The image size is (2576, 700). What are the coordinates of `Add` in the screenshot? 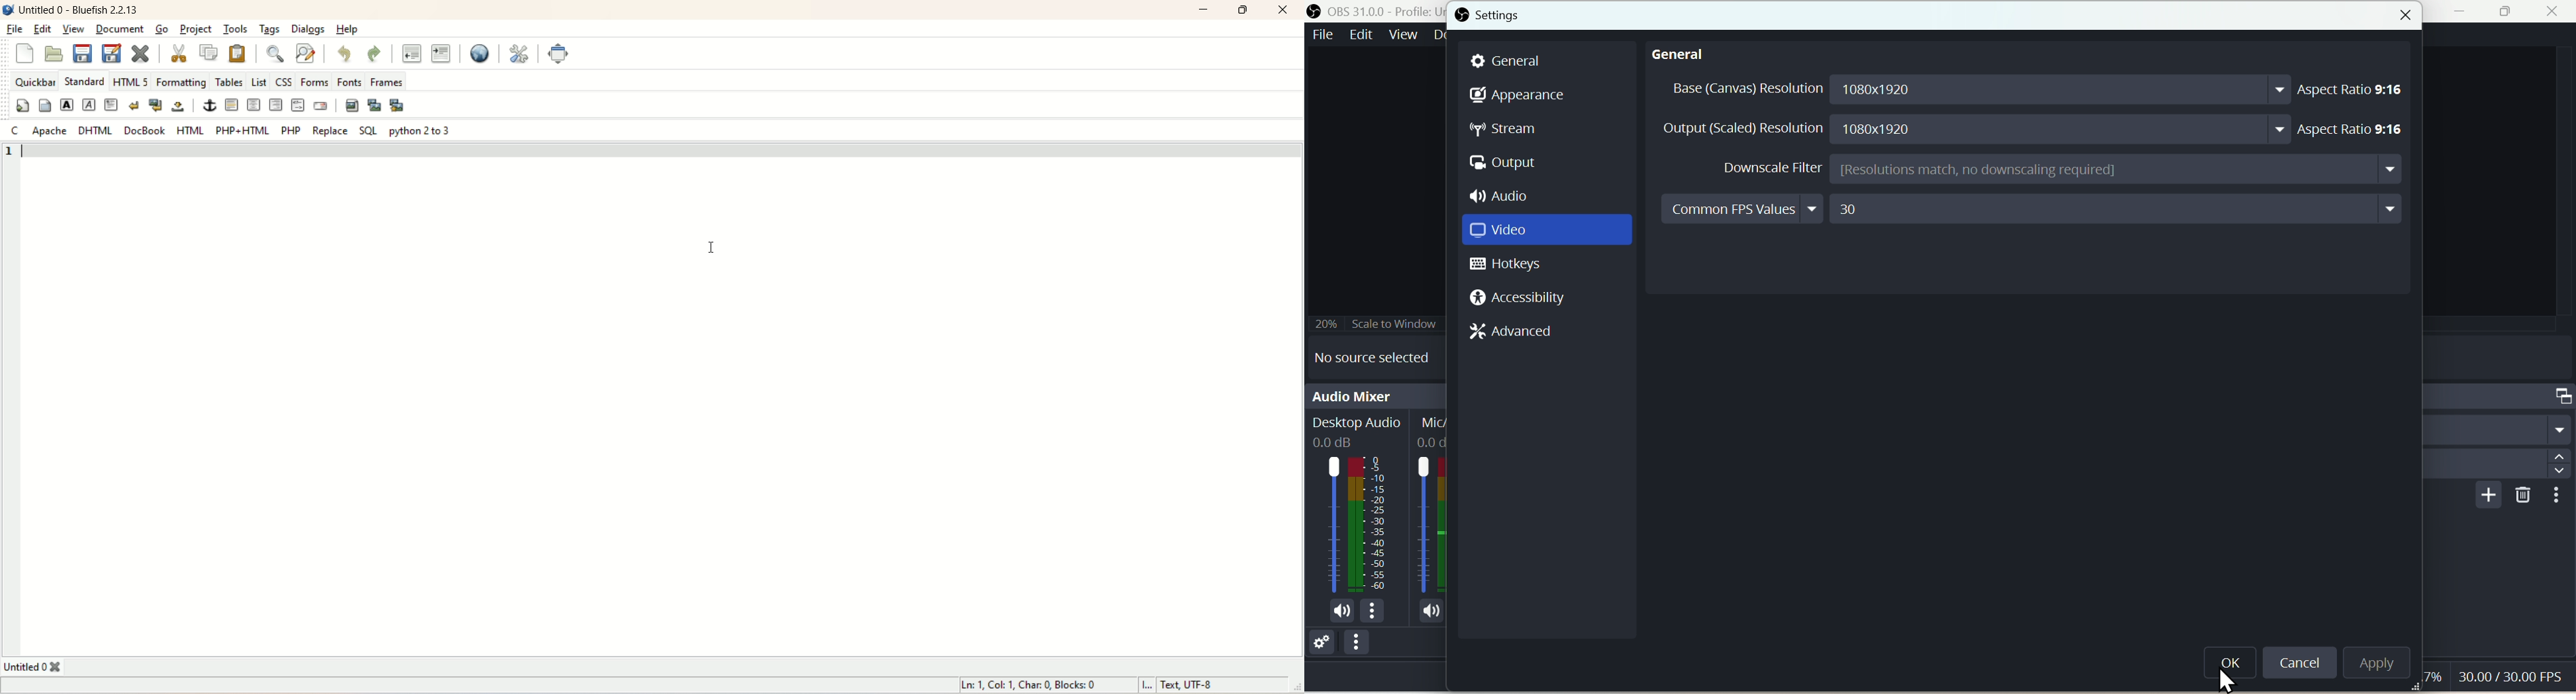 It's located at (2485, 496).